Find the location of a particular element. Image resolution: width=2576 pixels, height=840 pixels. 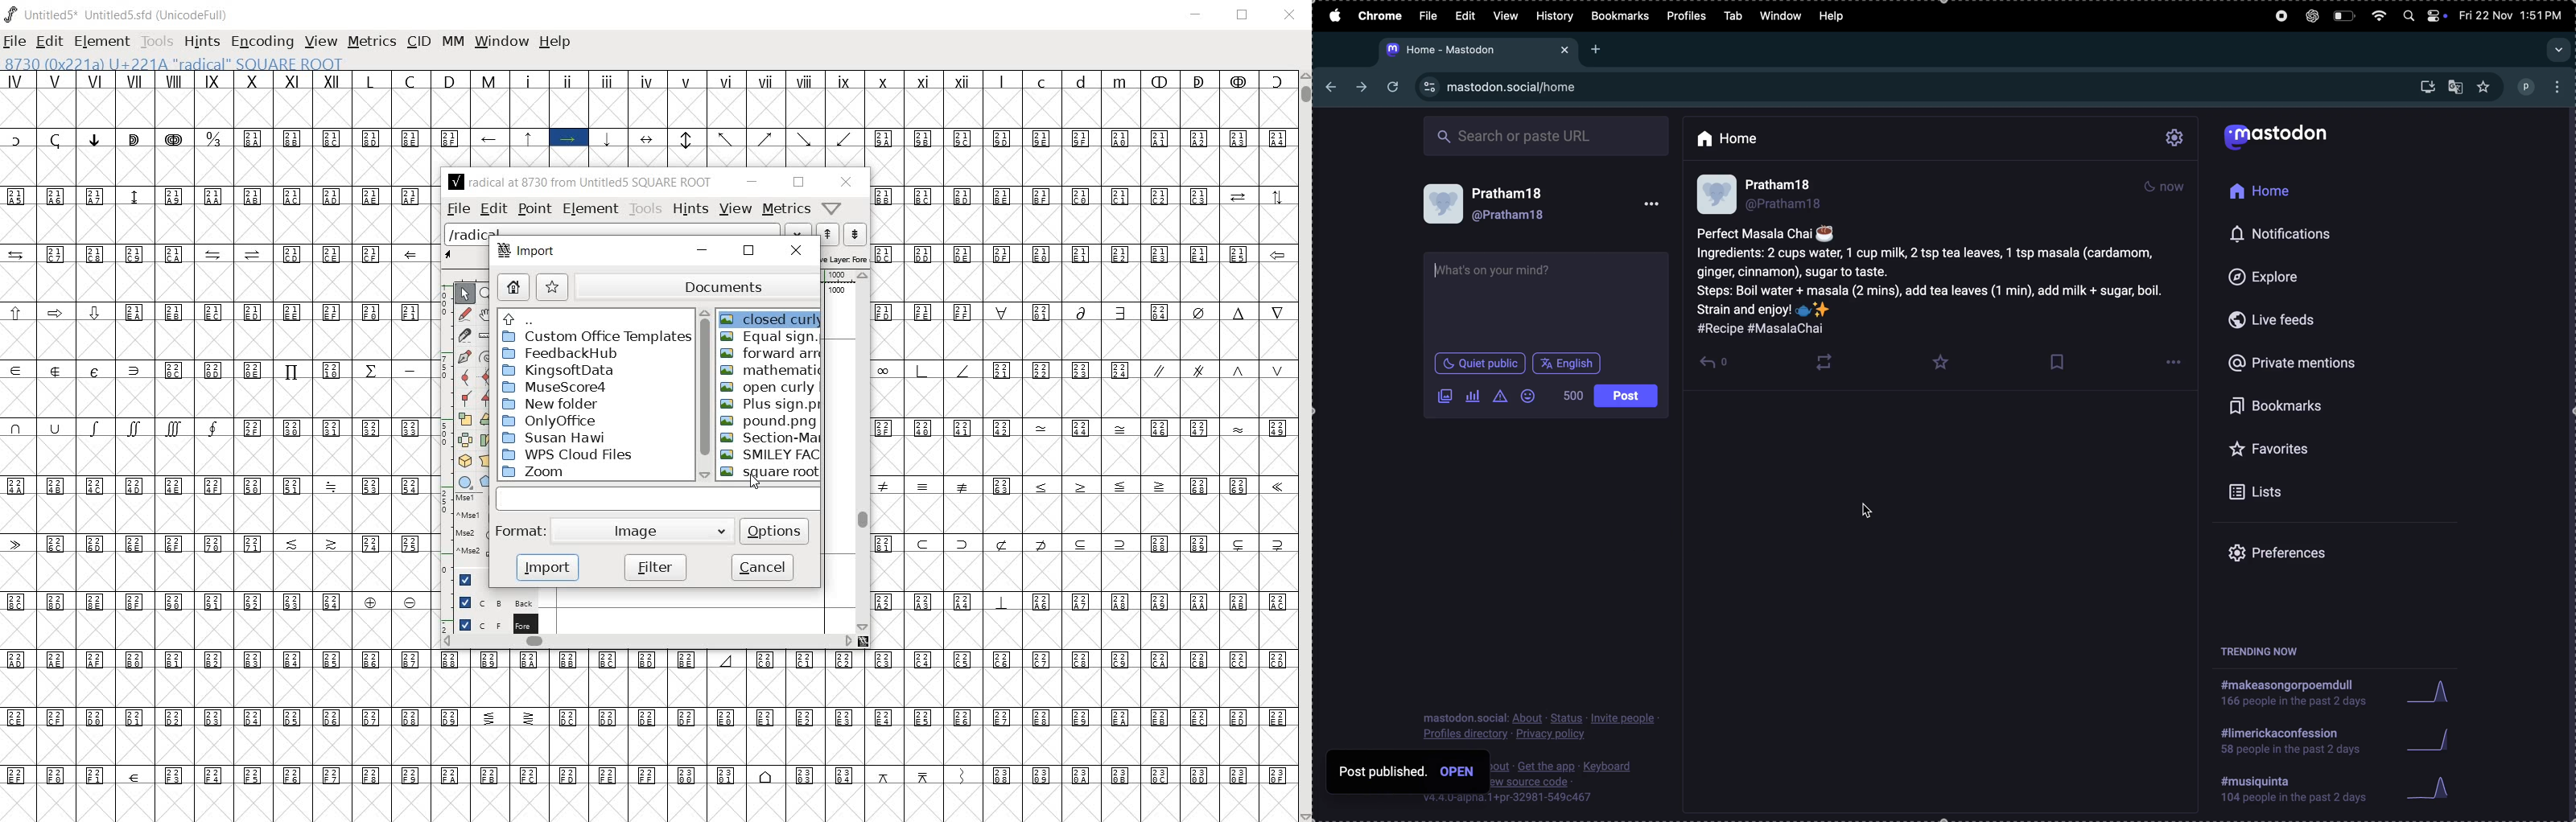

date and time is located at coordinates (2511, 14).